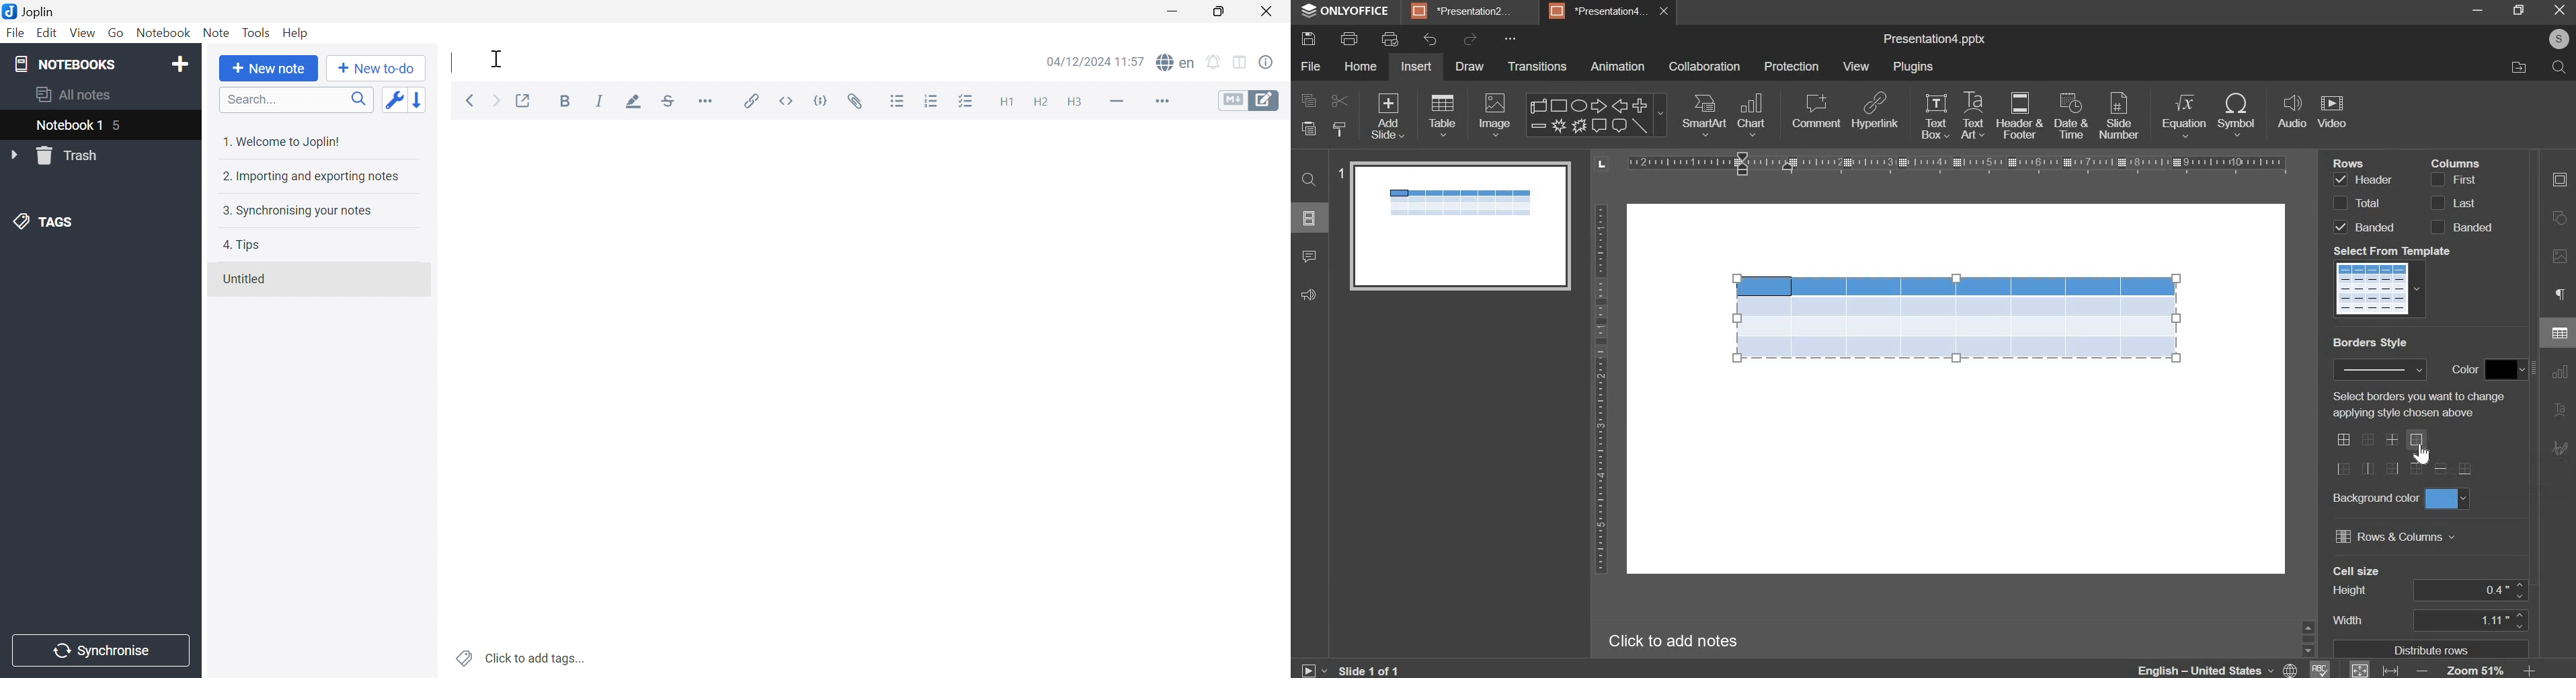 This screenshot has height=700, width=2576. I want to click on columns, so click(2458, 162).